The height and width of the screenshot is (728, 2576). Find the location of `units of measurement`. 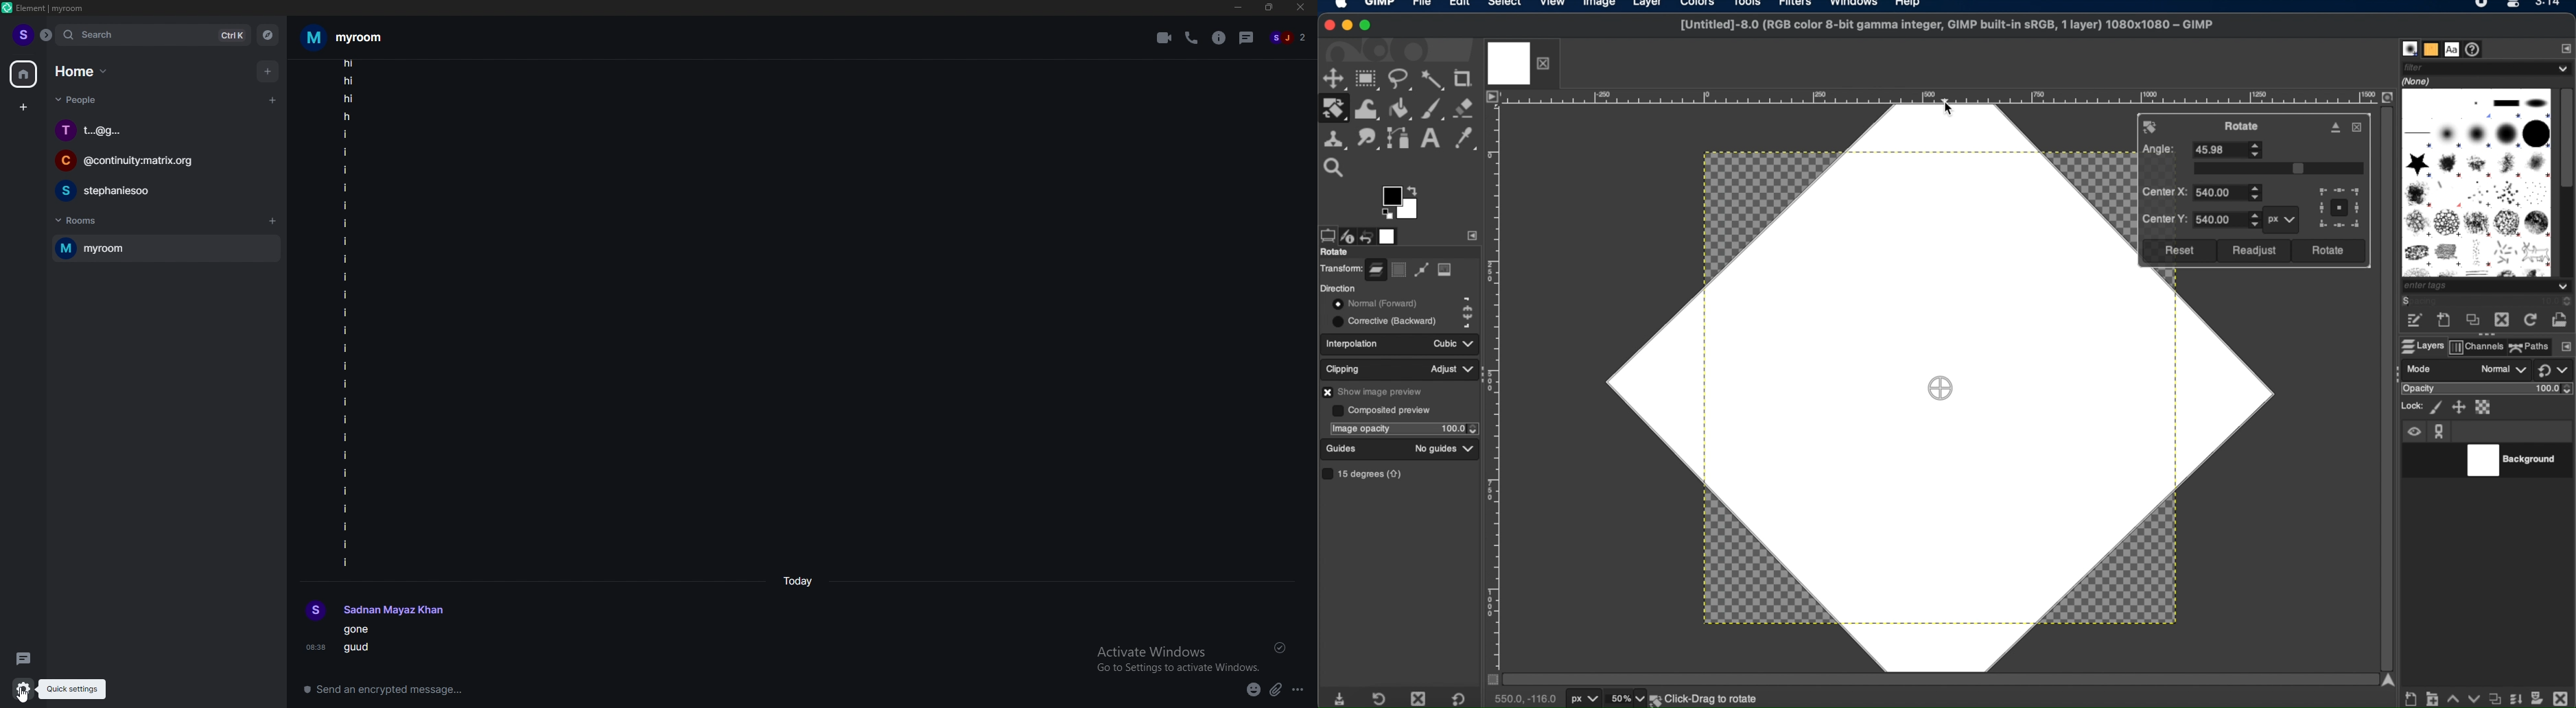

units of measurement is located at coordinates (1586, 699).